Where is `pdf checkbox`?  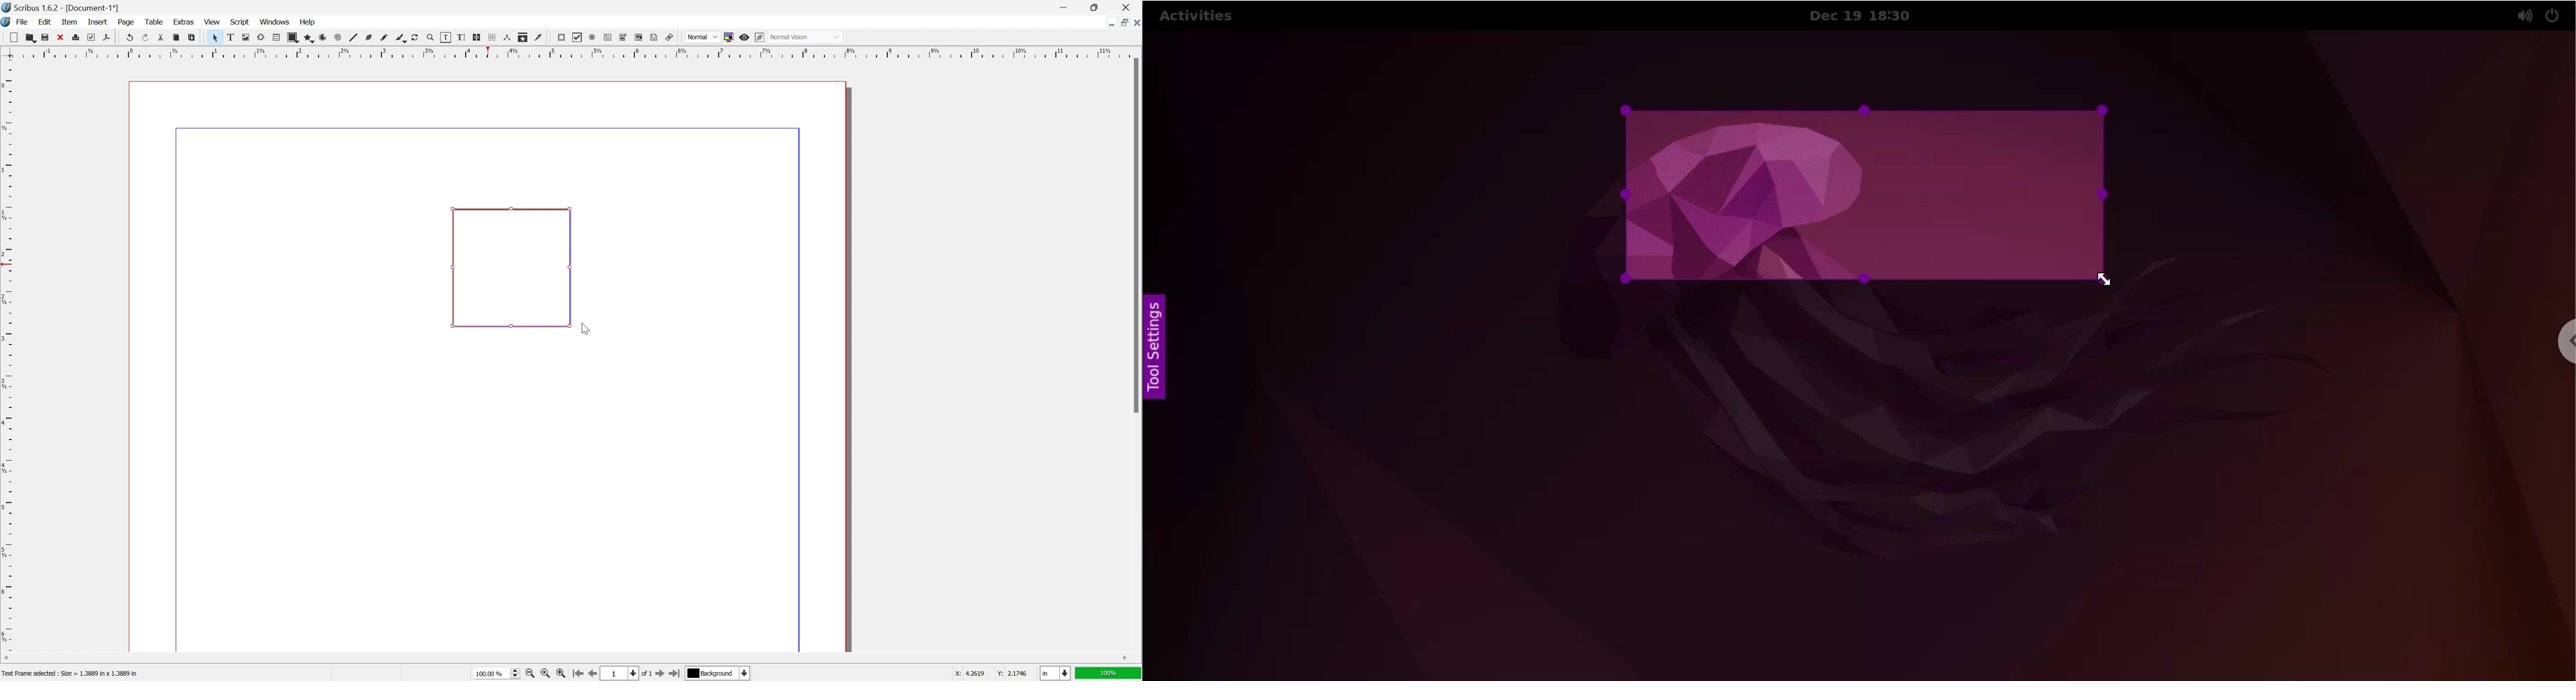
pdf checkbox is located at coordinates (578, 38).